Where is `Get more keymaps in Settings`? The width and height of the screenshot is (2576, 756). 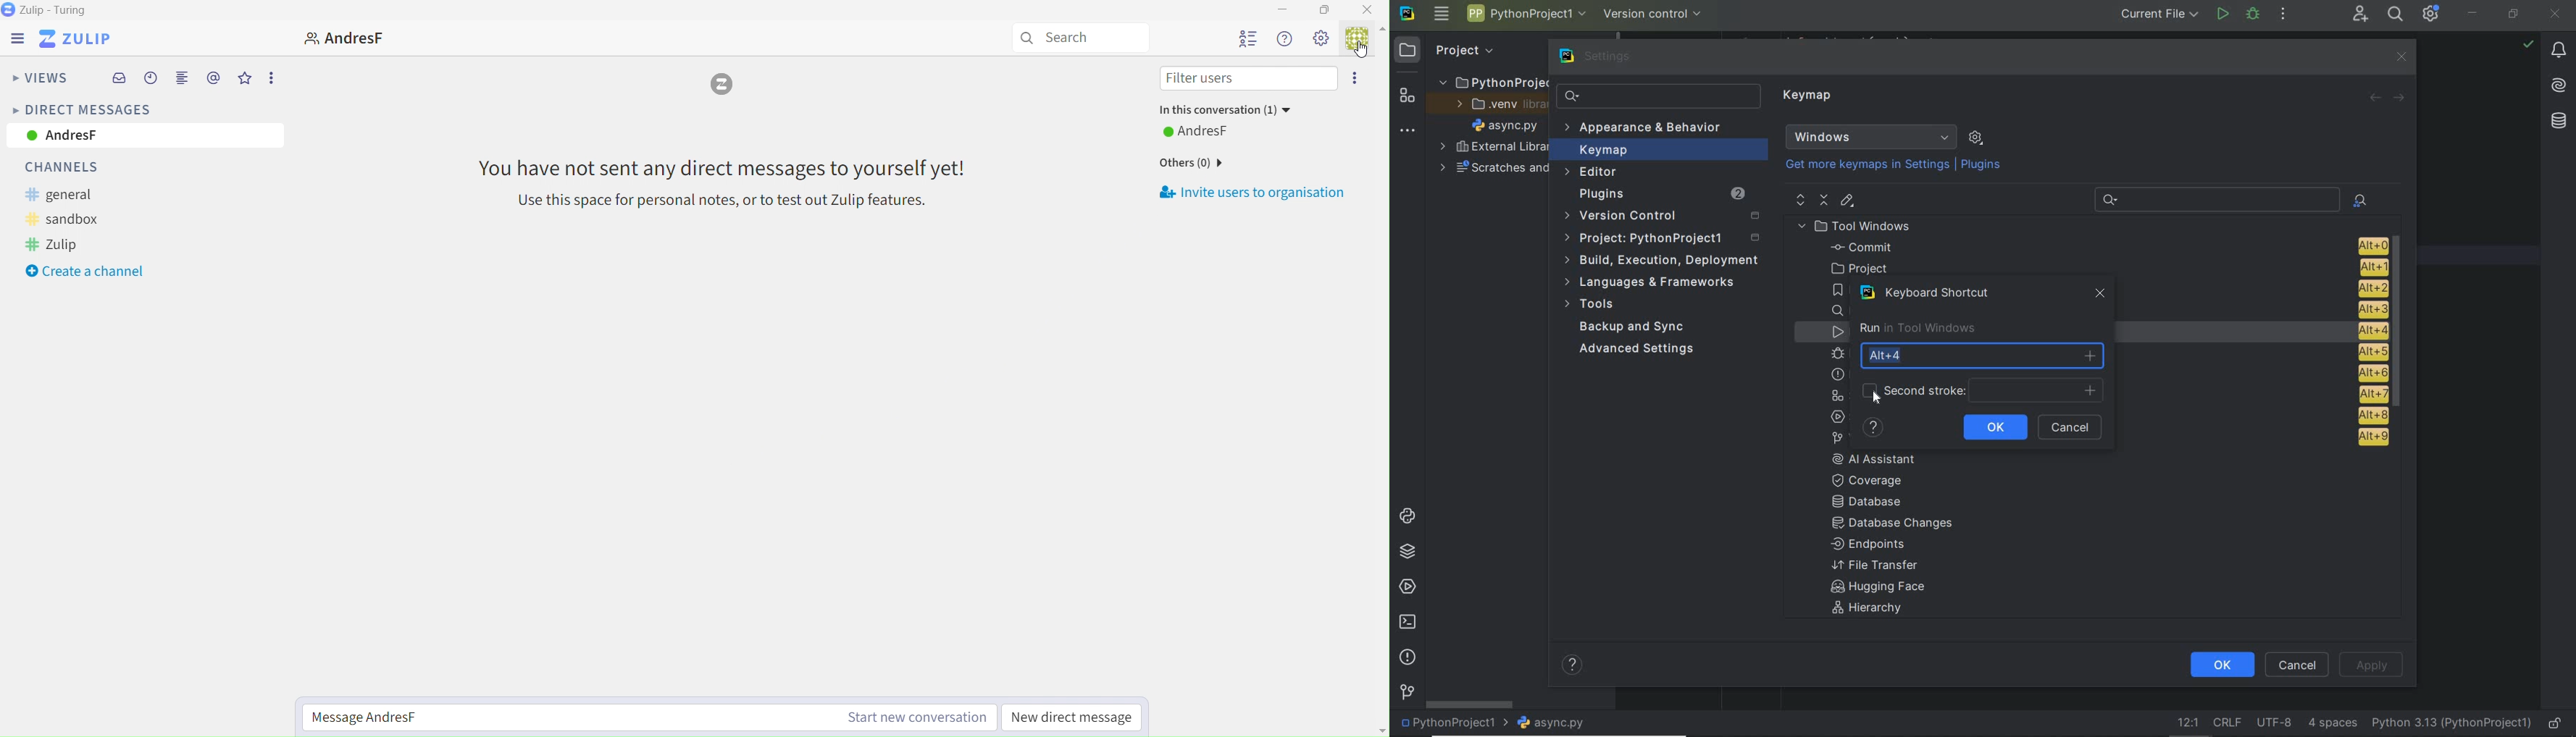
Get more keymaps in Settings is located at coordinates (1861, 165).